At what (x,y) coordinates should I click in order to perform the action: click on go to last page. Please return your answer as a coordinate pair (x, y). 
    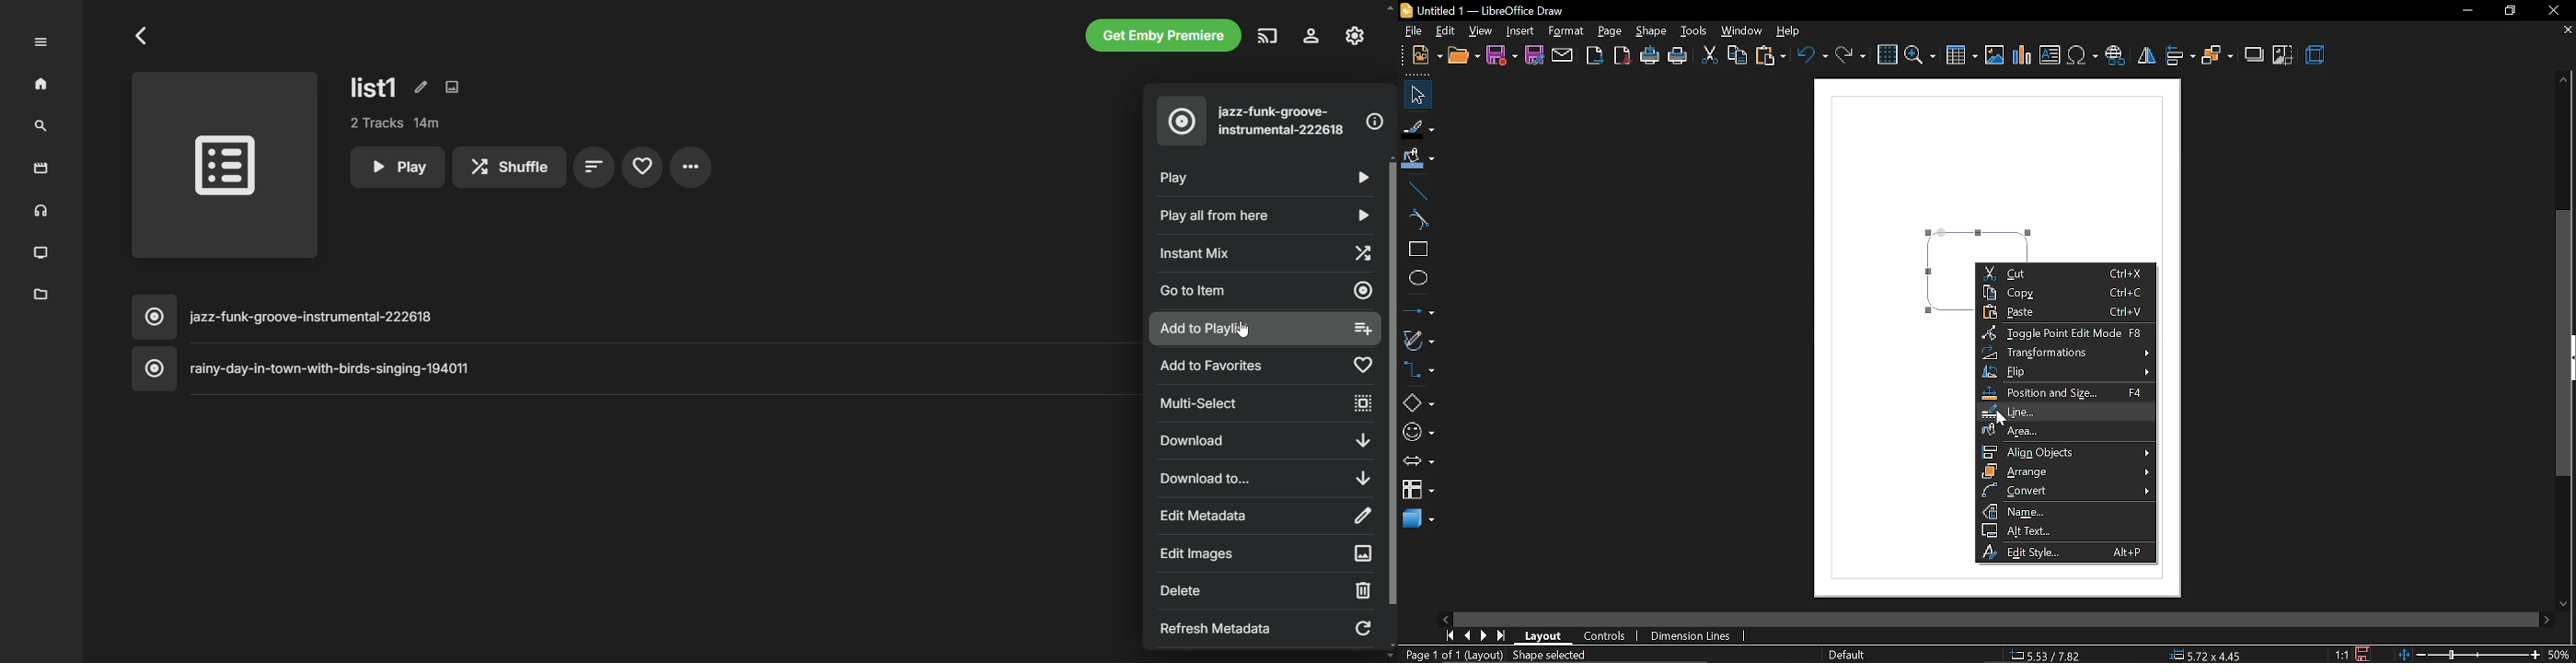
    Looking at the image, I should click on (1501, 635).